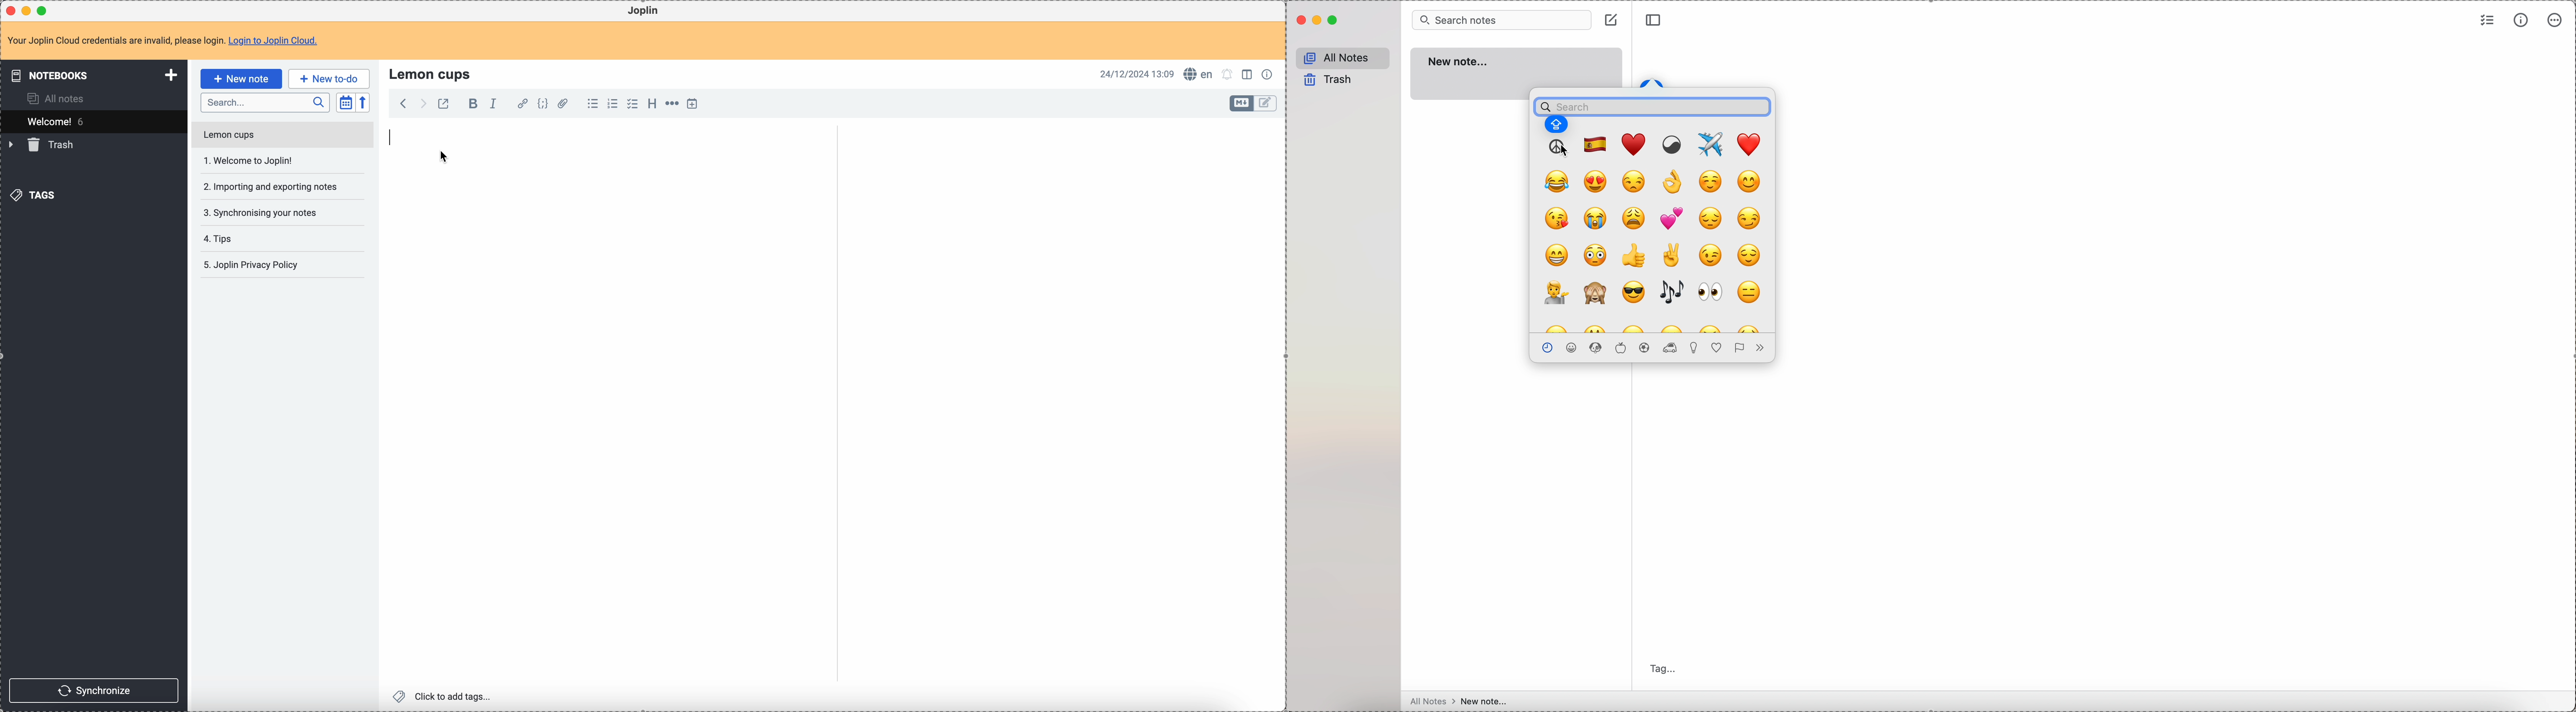 Image resolution: width=2576 pixels, height=728 pixels. I want to click on emoji, so click(1634, 254).